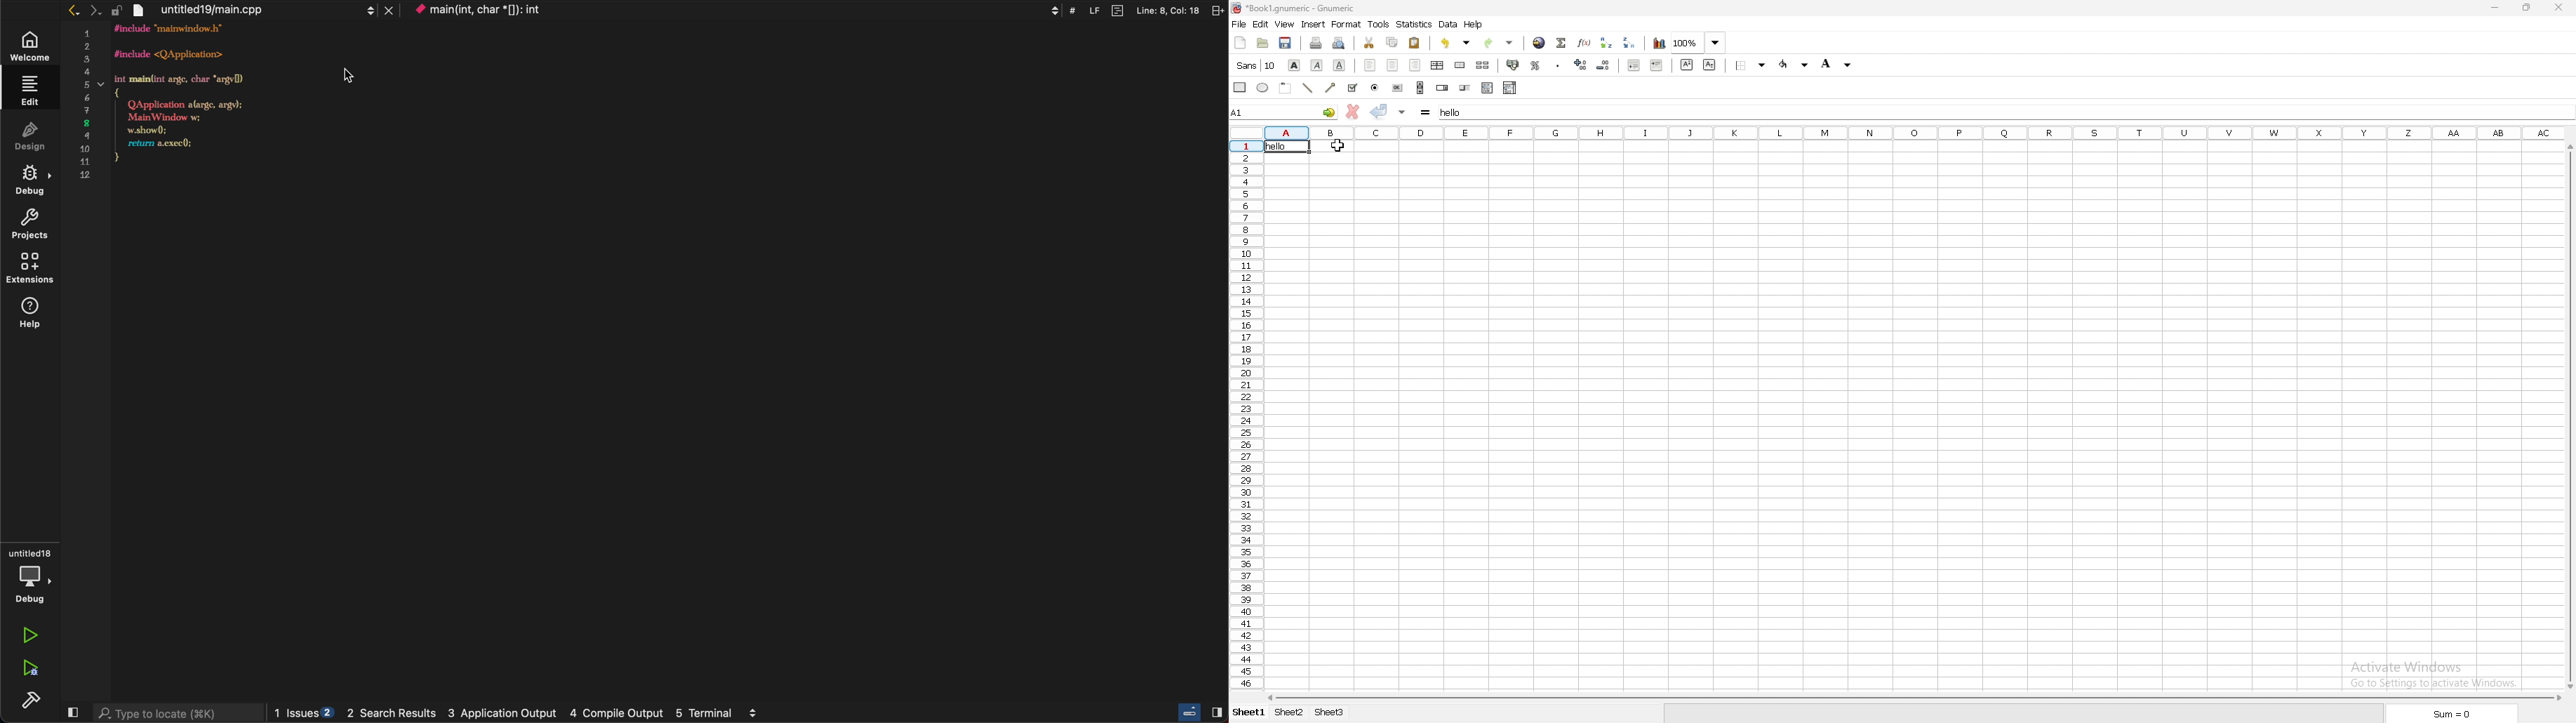 The image size is (2576, 728). What do you see at coordinates (1340, 66) in the screenshot?
I see `underline` at bounding box center [1340, 66].